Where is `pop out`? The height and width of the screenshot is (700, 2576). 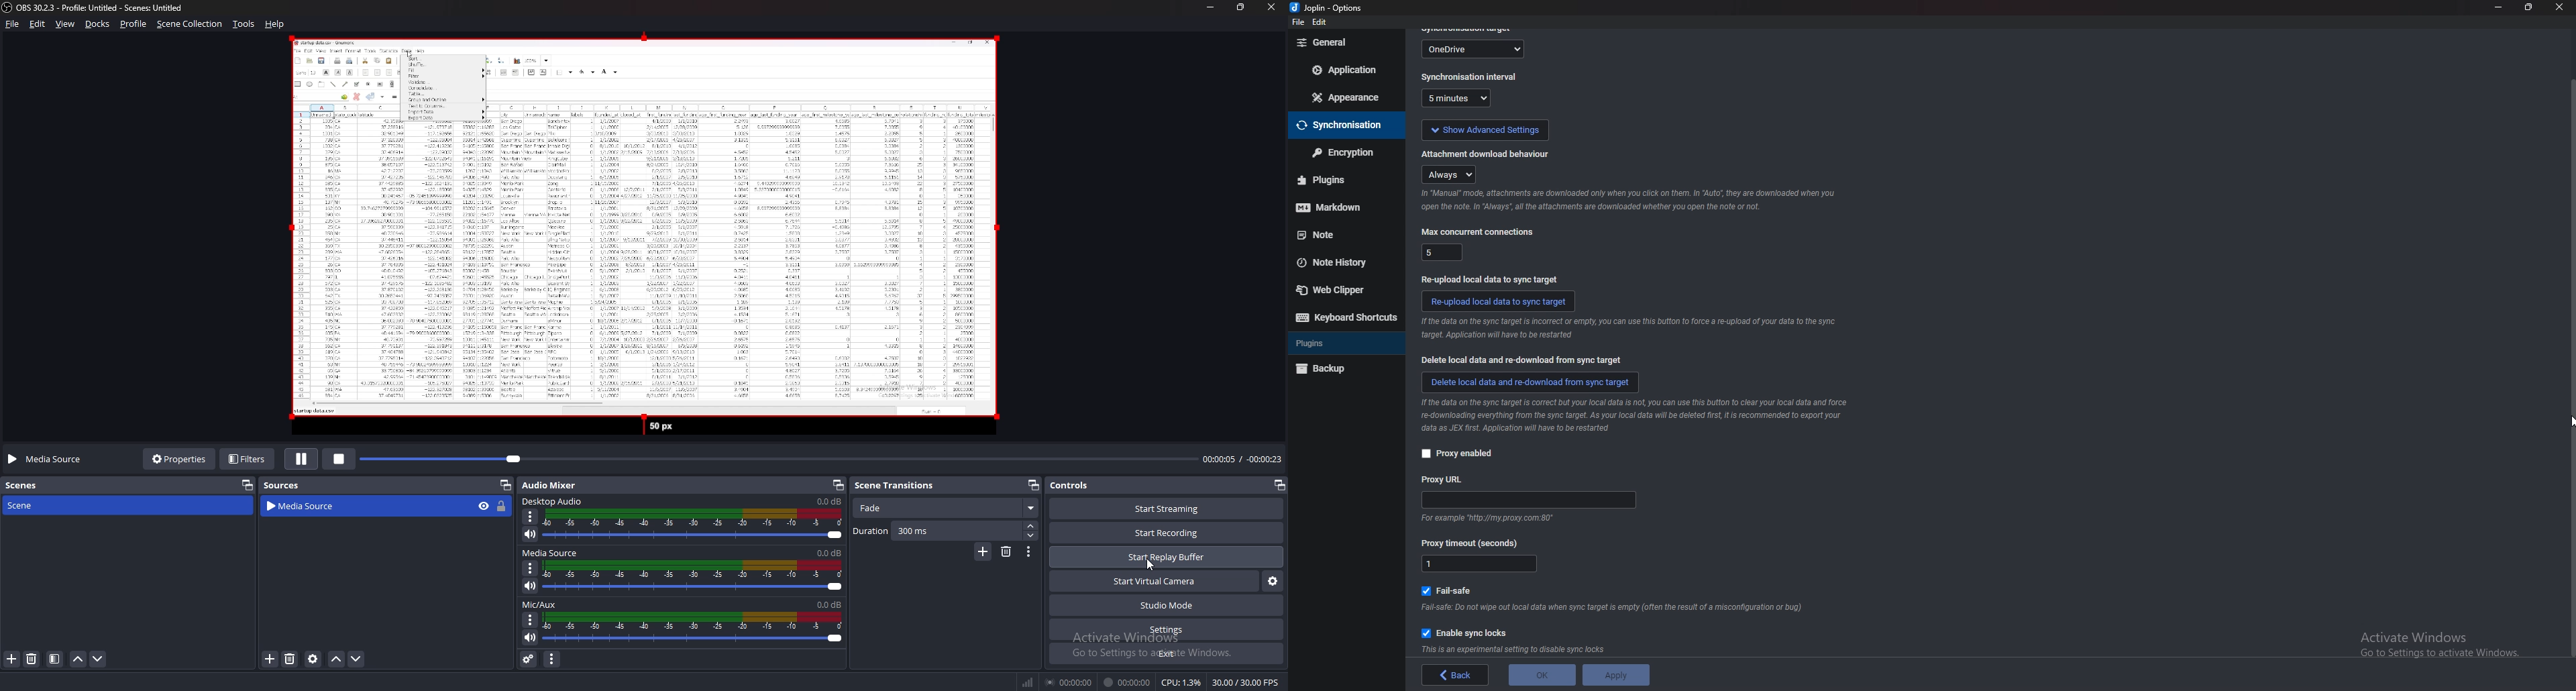
pop out is located at coordinates (248, 485).